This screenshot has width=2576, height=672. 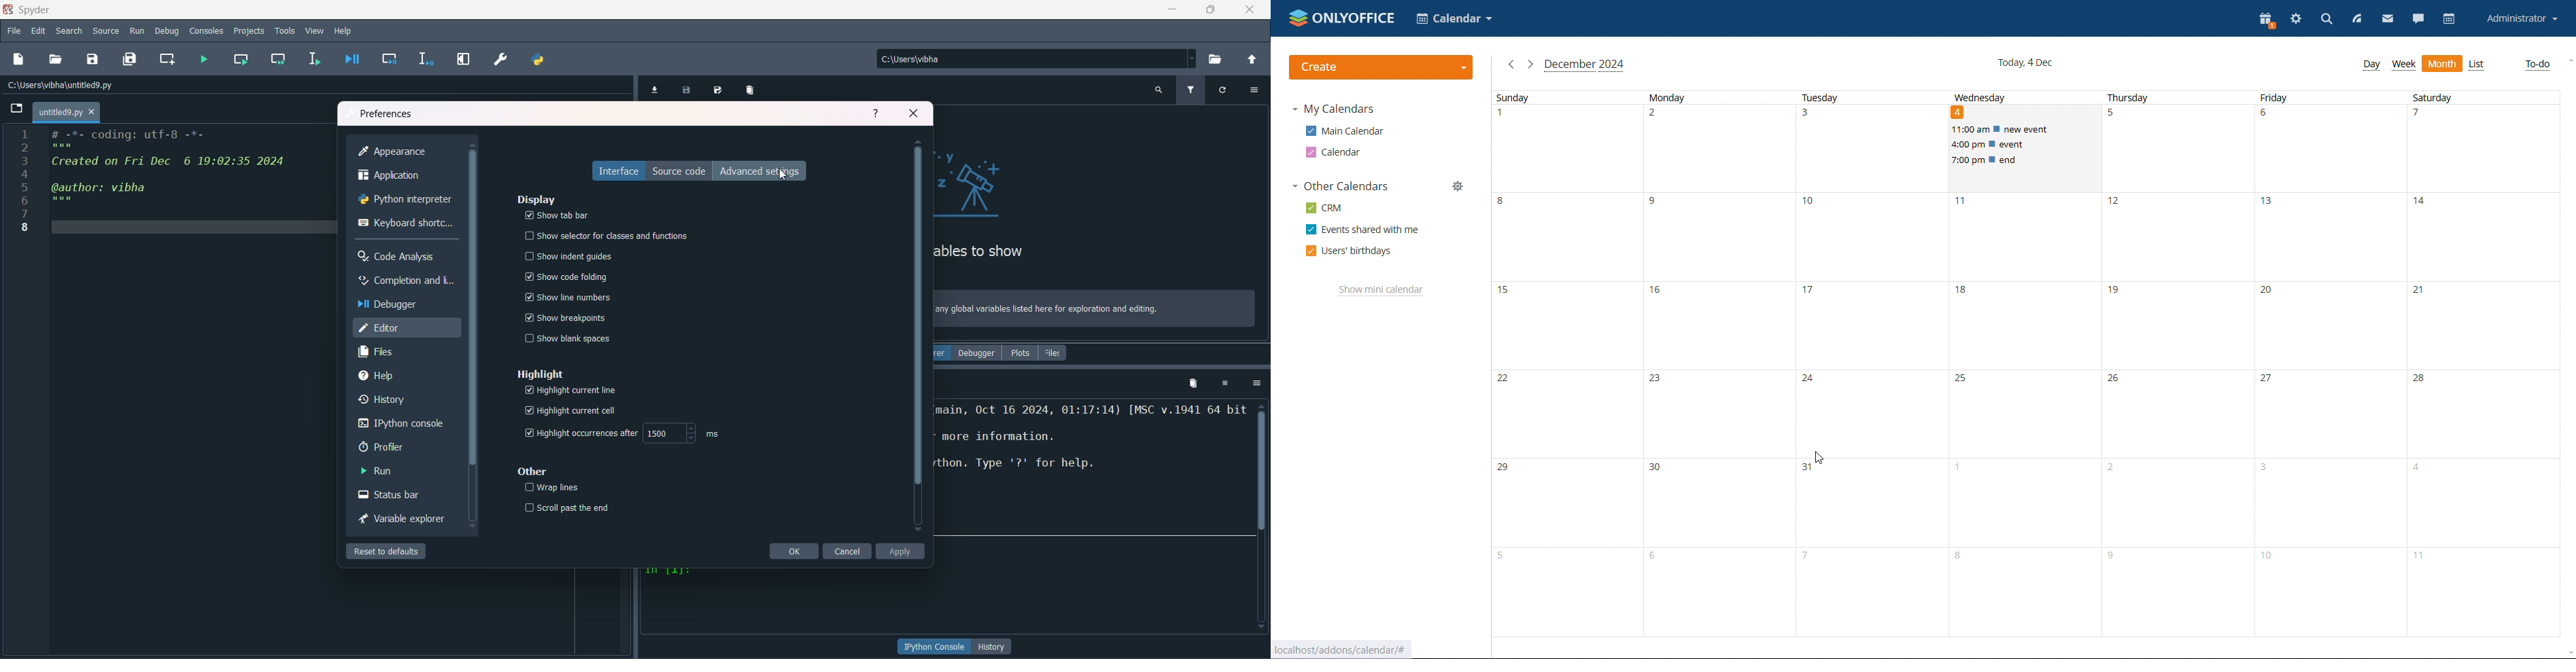 I want to click on close, so click(x=1251, y=9).